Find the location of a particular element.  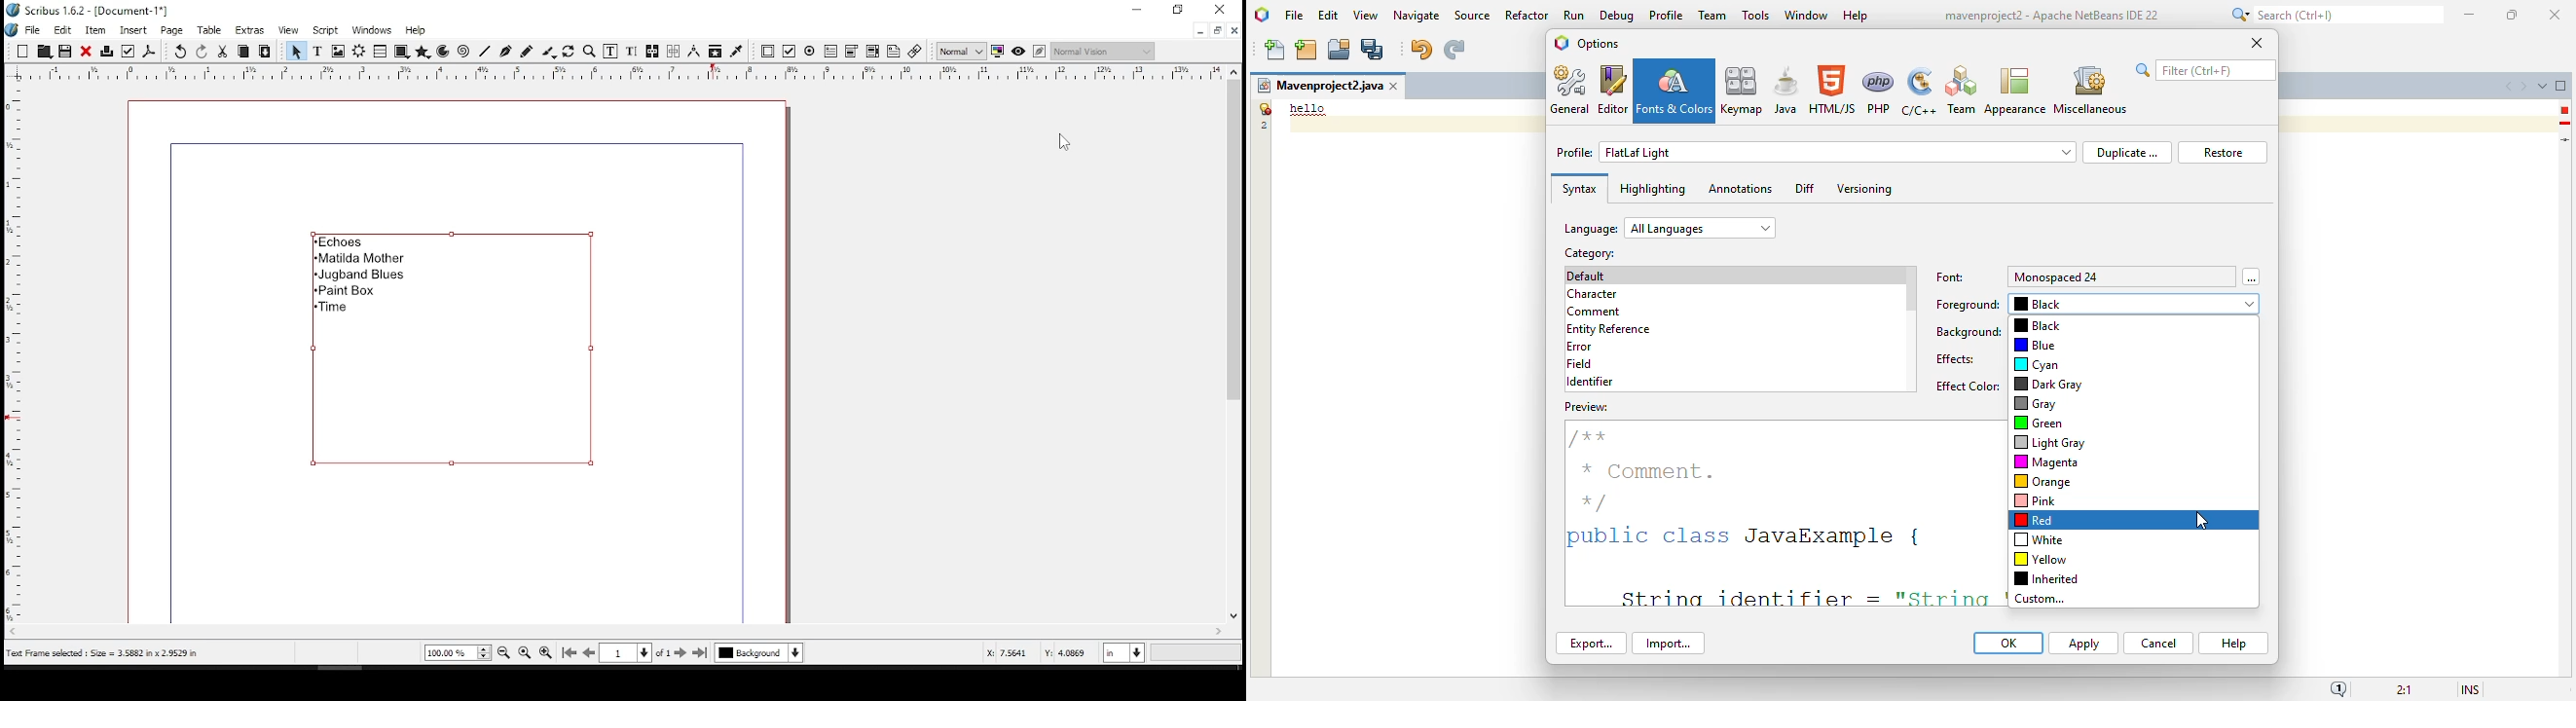

select item is located at coordinates (296, 51).